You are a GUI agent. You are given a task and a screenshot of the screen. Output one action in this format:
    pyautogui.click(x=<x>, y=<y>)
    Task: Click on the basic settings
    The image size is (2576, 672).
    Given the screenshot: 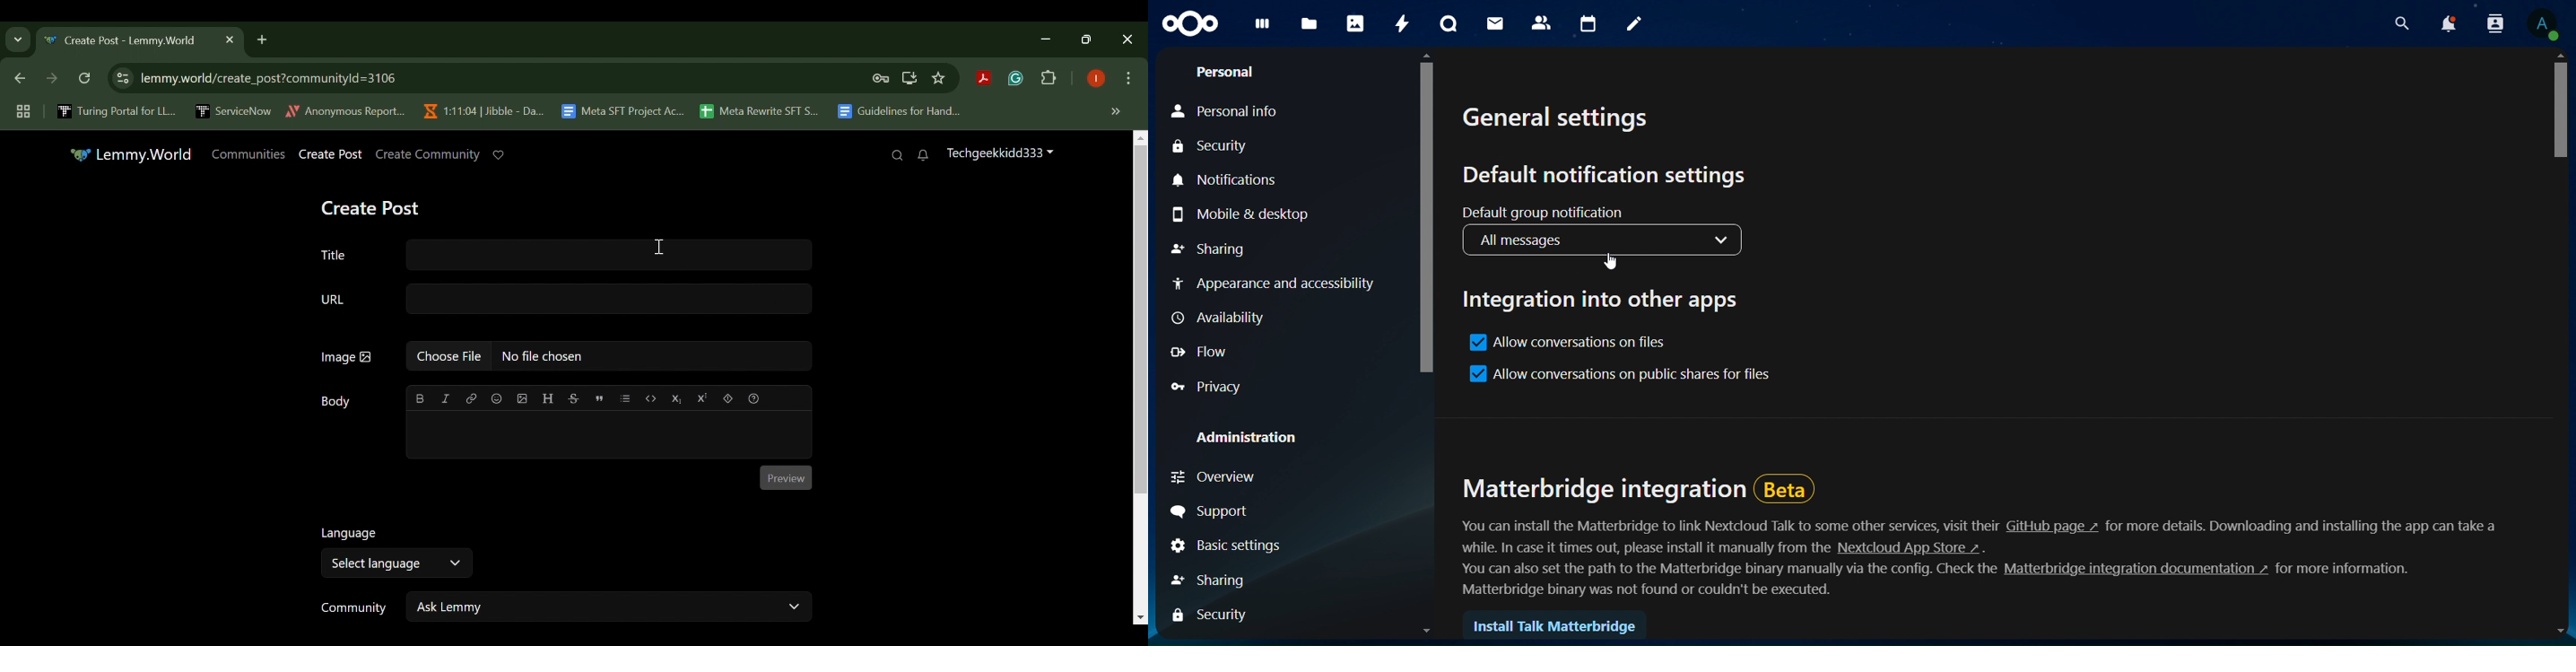 What is the action you would take?
    pyautogui.click(x=1224, y=545)
    